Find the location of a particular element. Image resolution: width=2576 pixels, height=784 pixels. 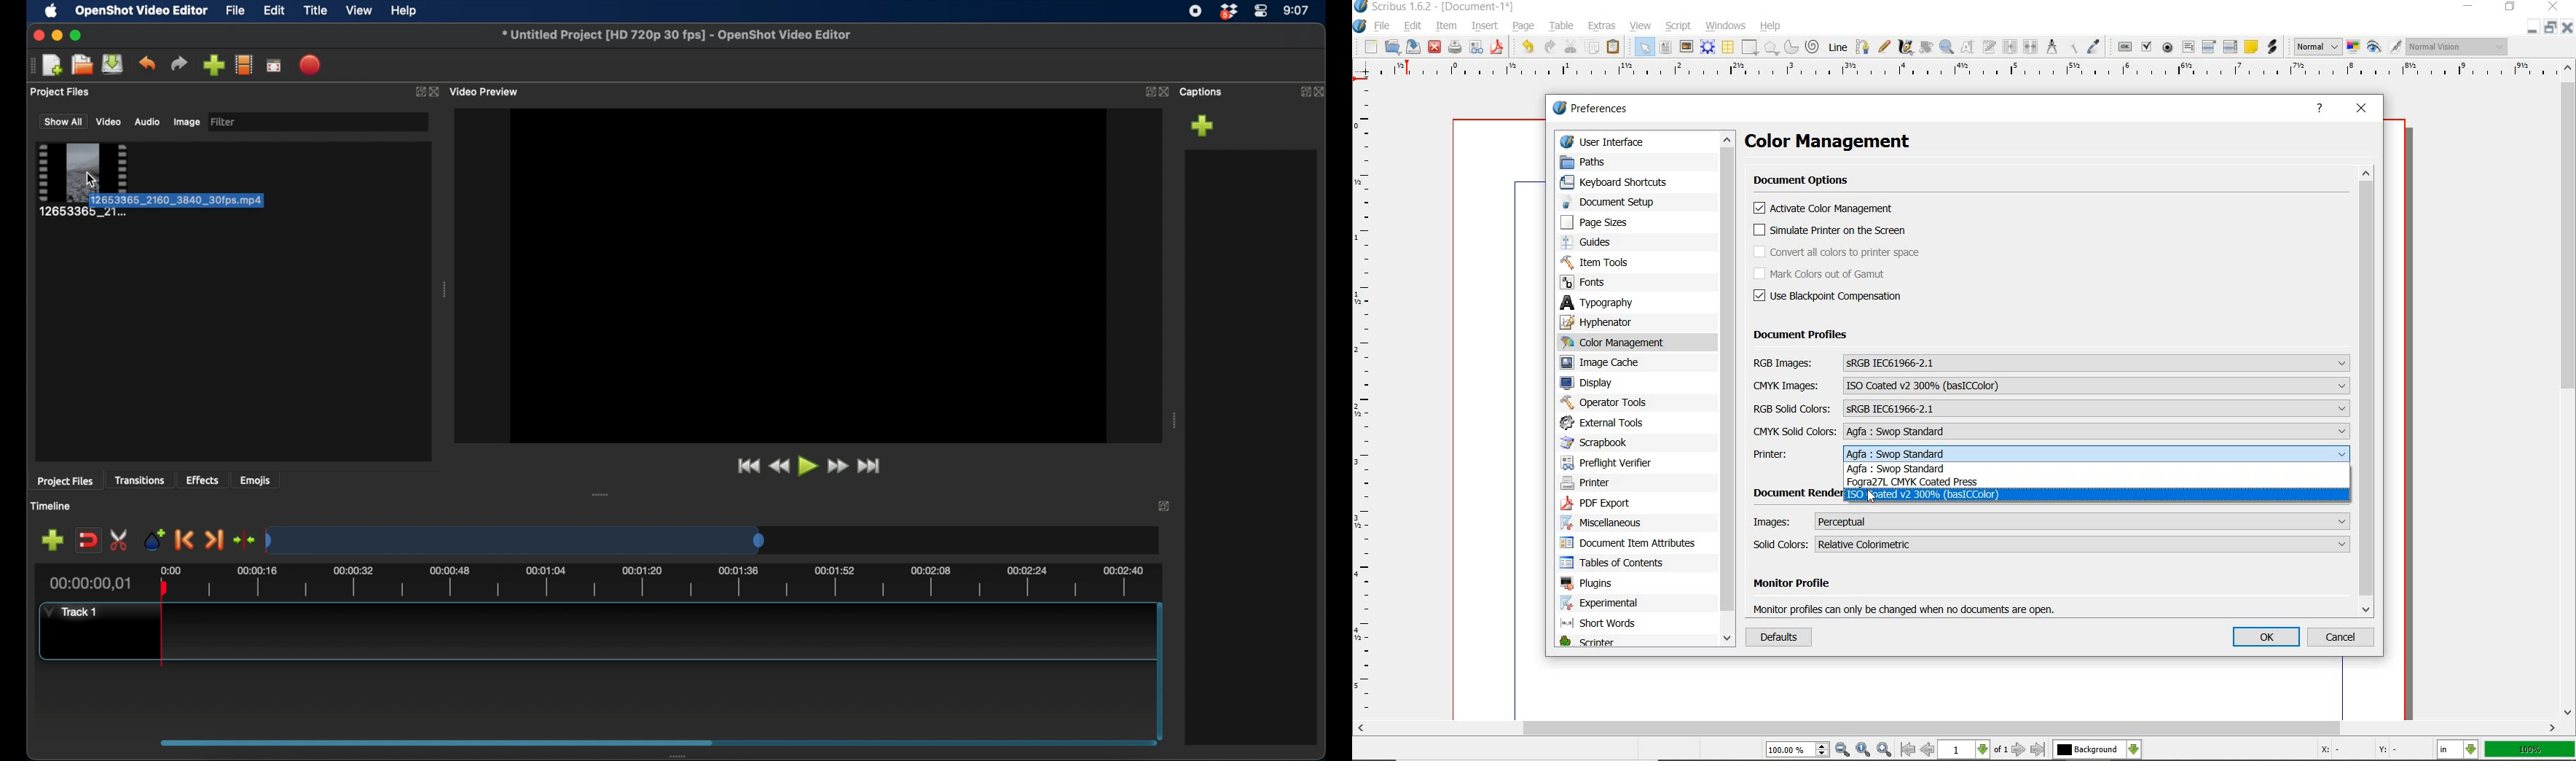

close is located at coordinates (2567, 28).